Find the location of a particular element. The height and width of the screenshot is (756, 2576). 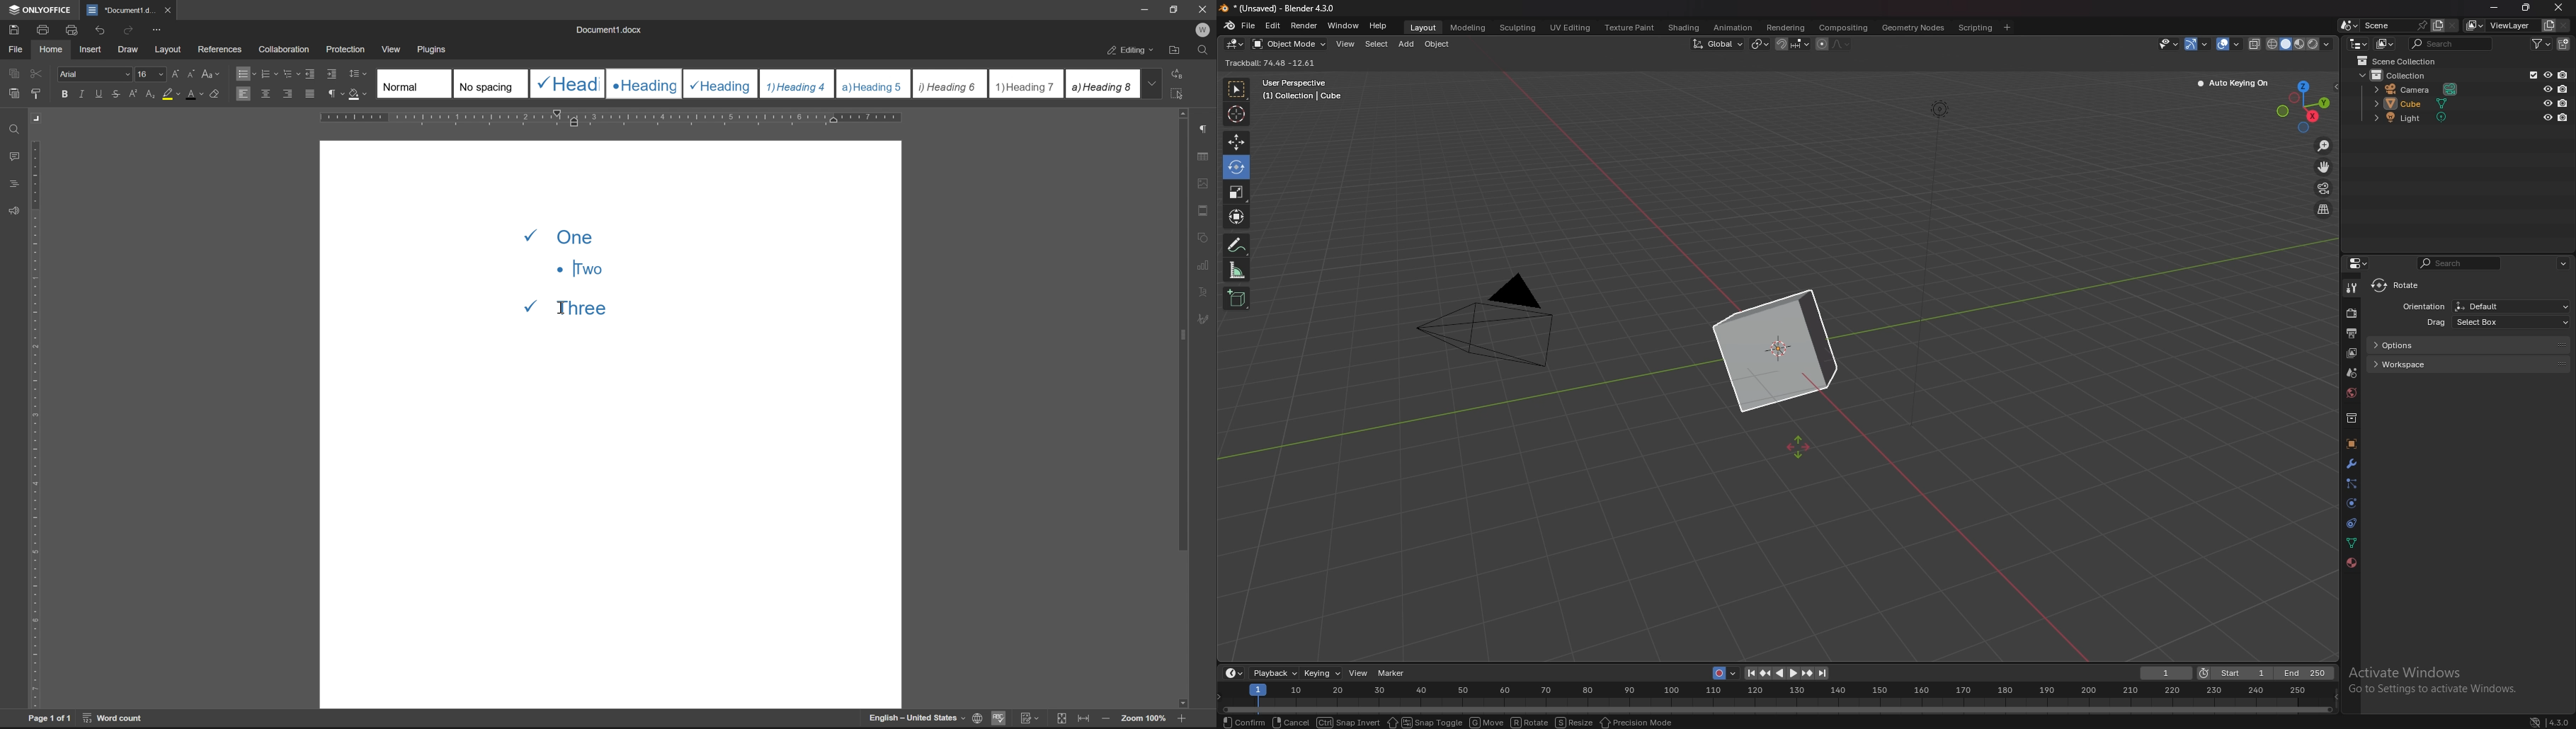

options is located at coordinates (2468, 345).